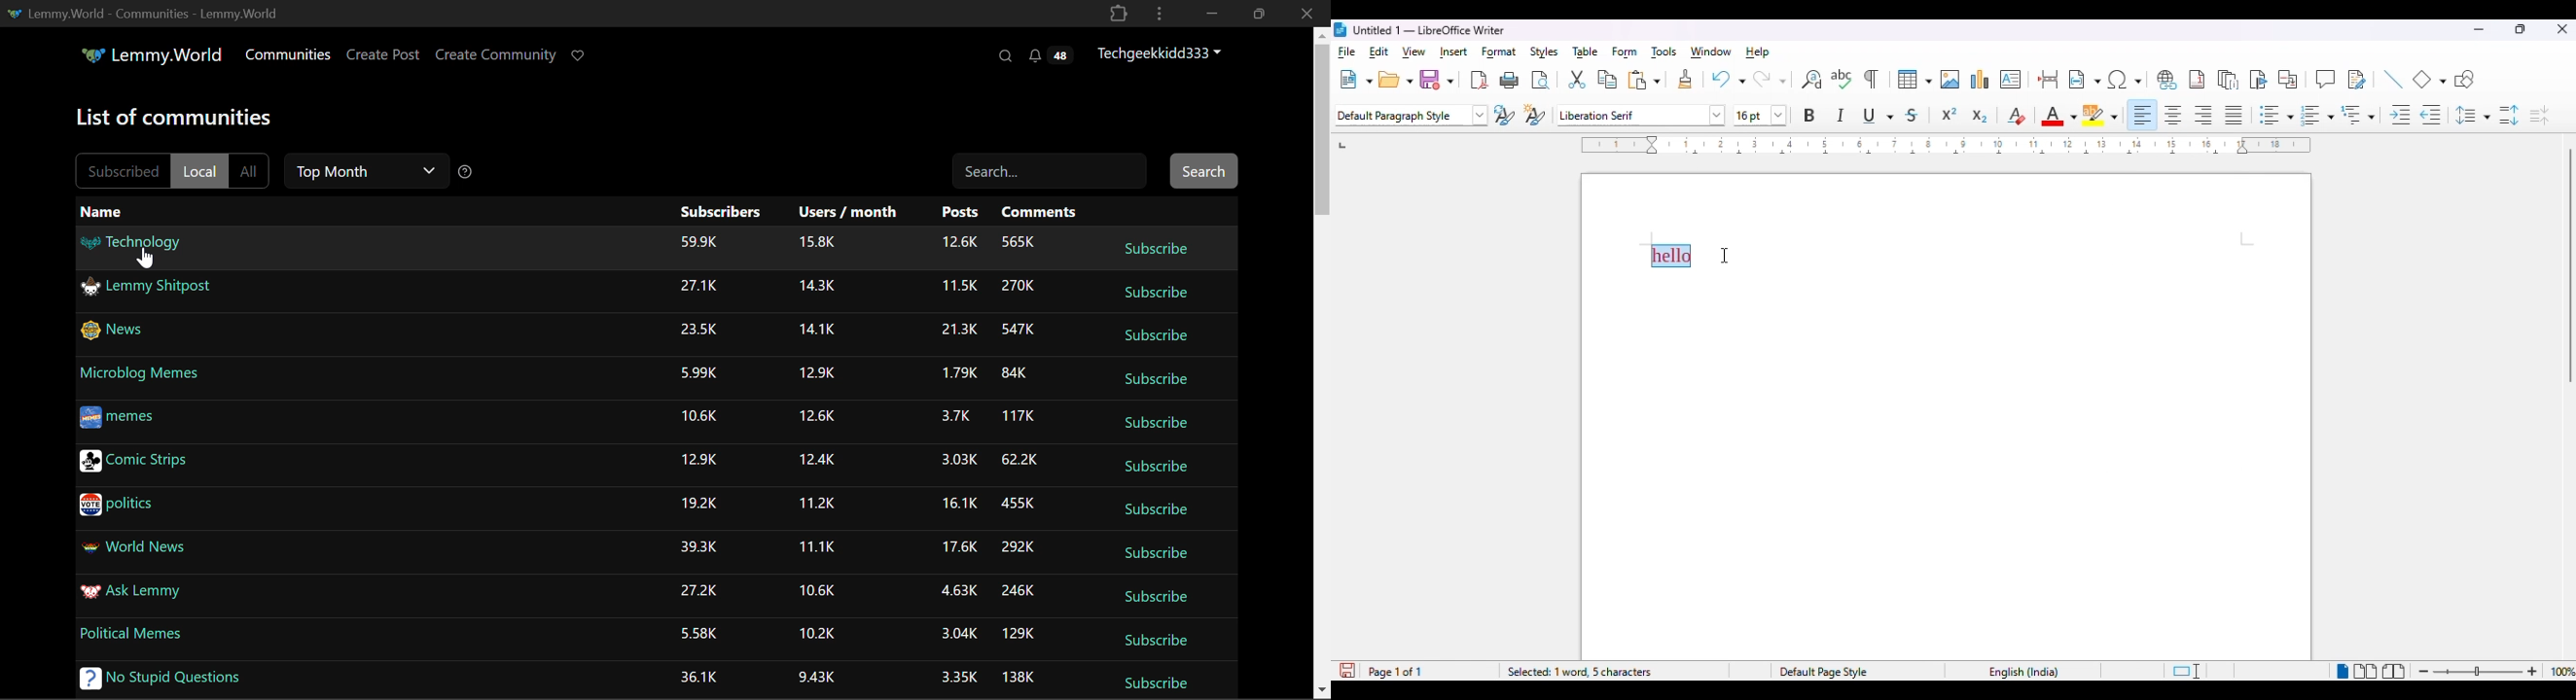 The height and width of the screenshot is (700, 2576). Describe the element at coordinates (2563, 399) in the screenshot. I see `Scrollbar` at that location.